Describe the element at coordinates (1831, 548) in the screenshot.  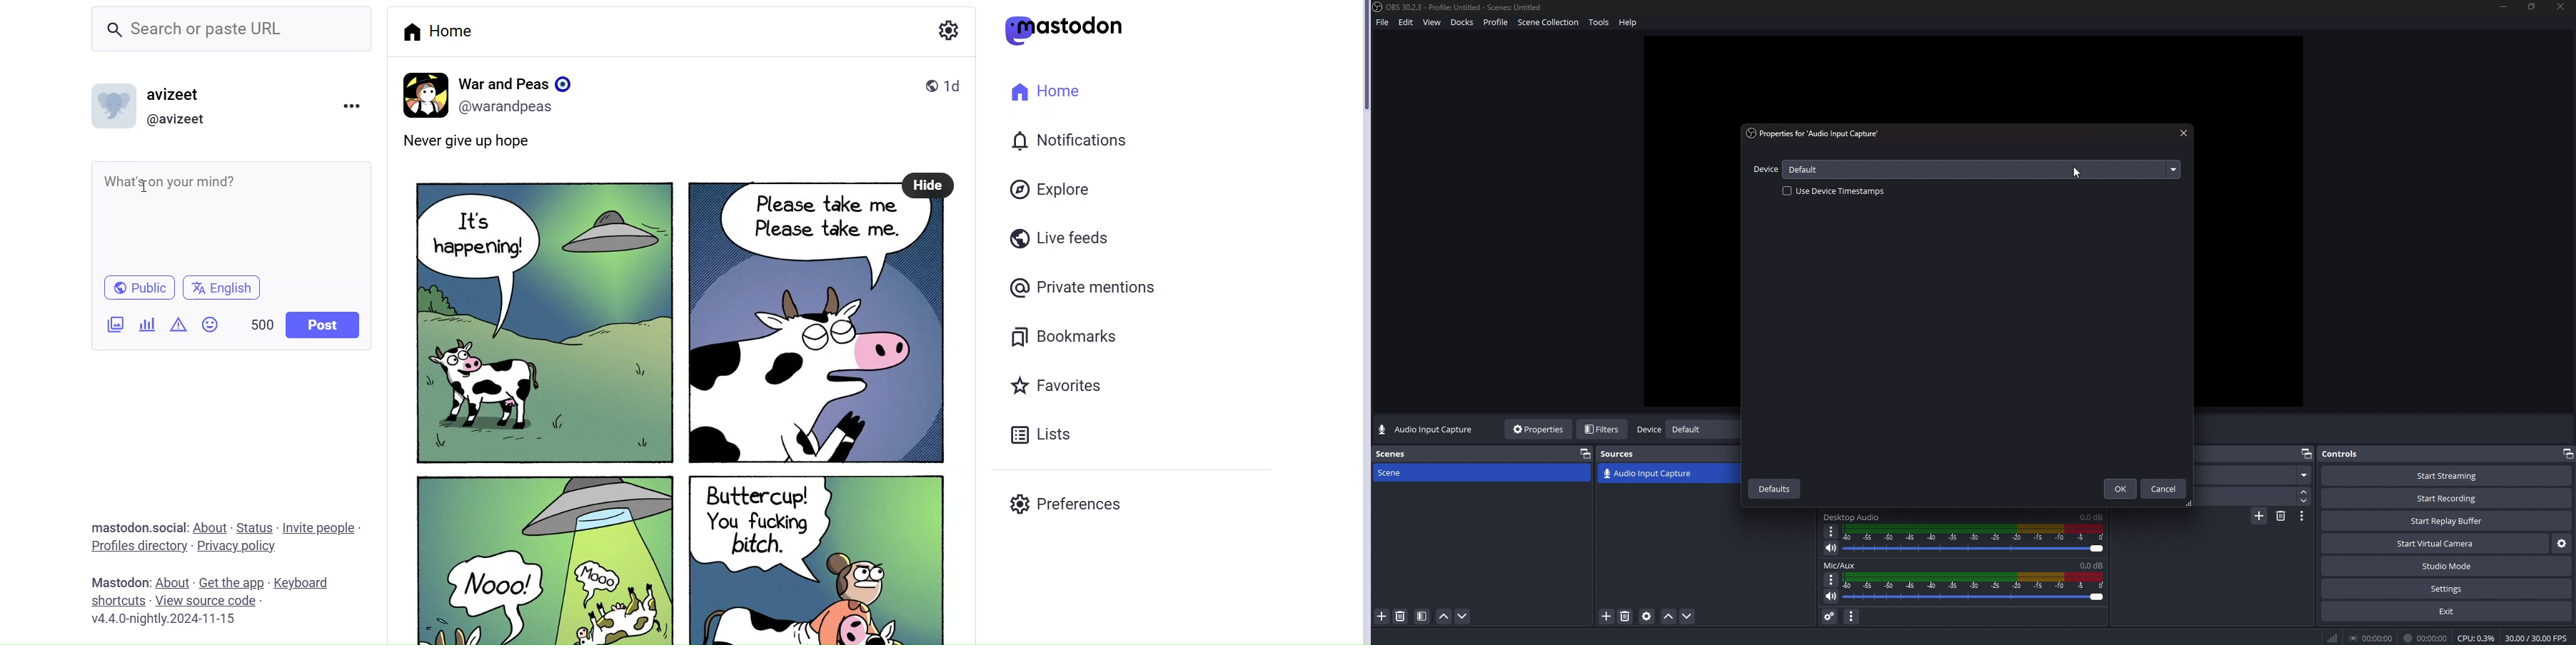
I see `mute` at that location.